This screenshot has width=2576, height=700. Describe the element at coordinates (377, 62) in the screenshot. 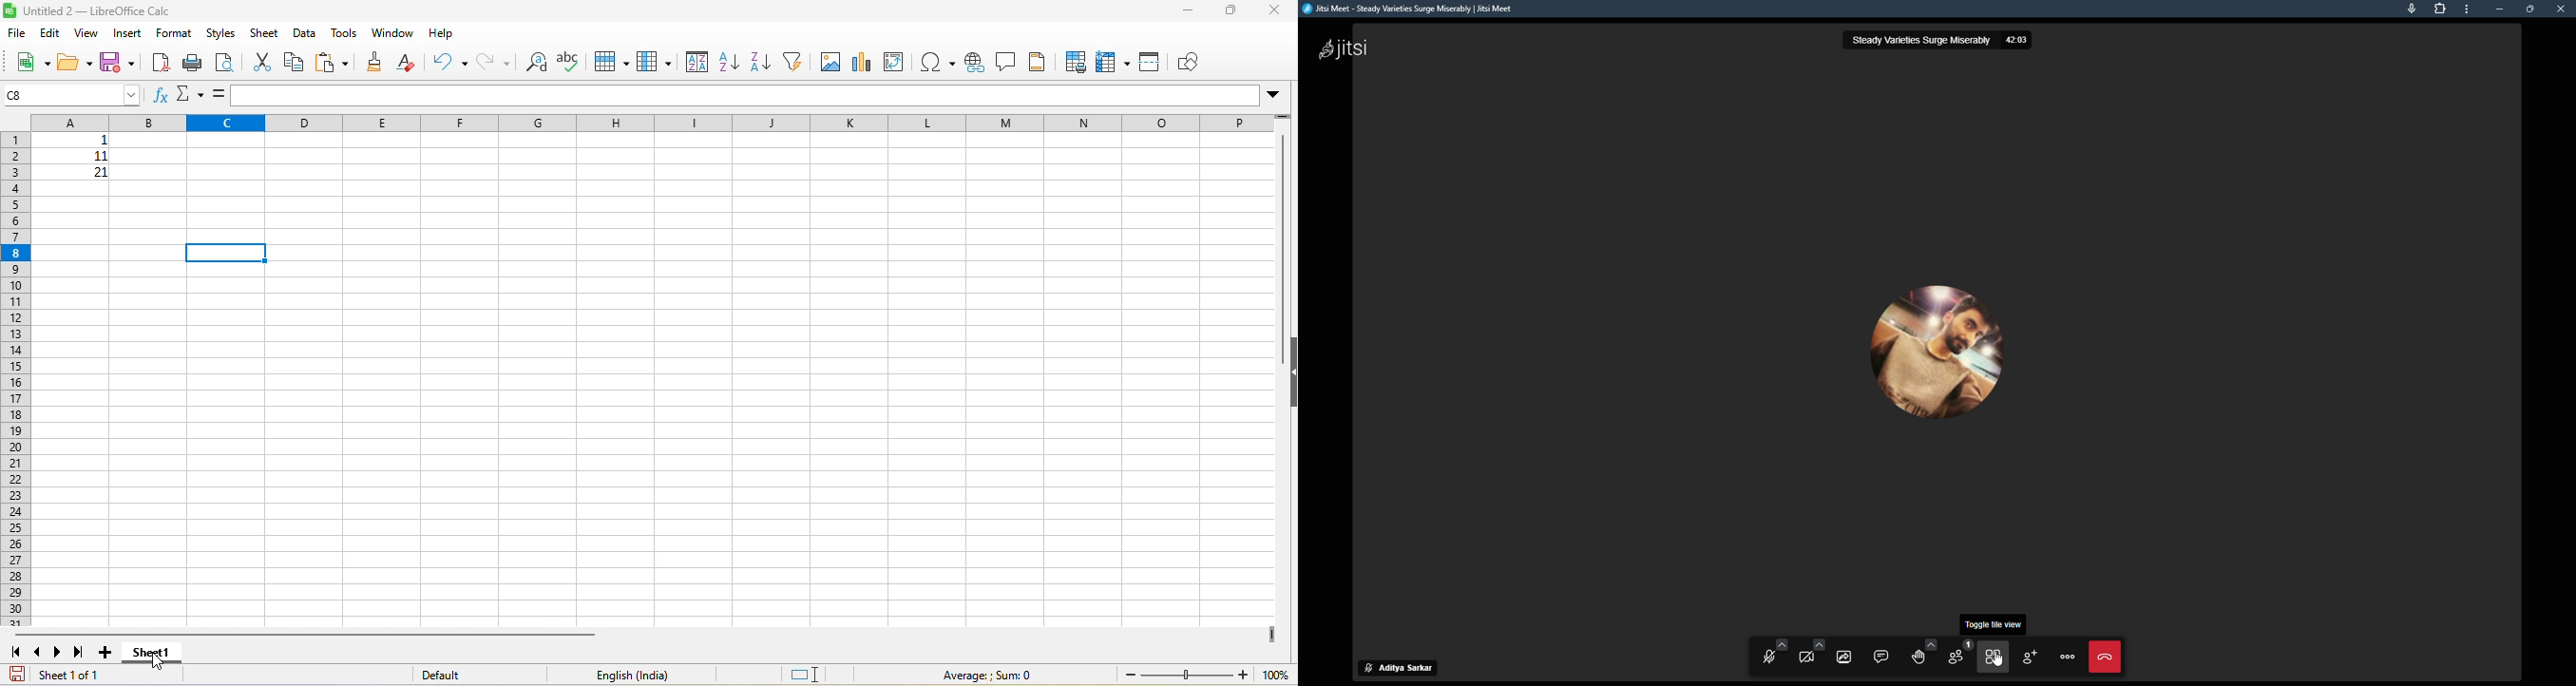

I see `clone` at that location.